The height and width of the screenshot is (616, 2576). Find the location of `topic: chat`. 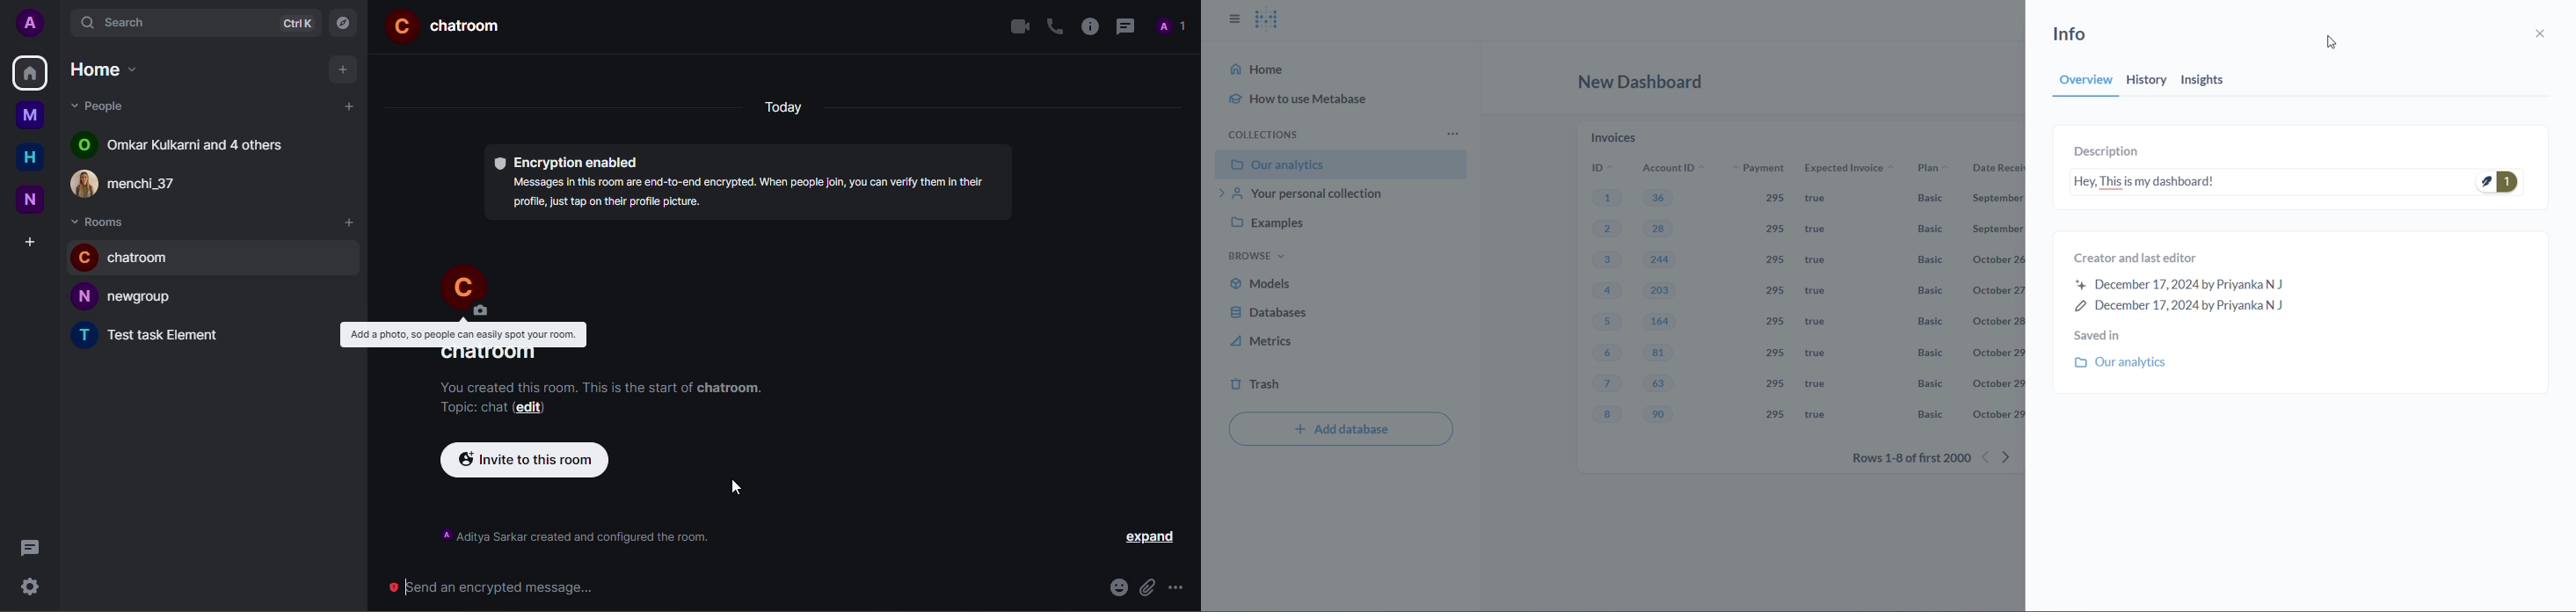

topic: chat is located at coordinates (474, 408).